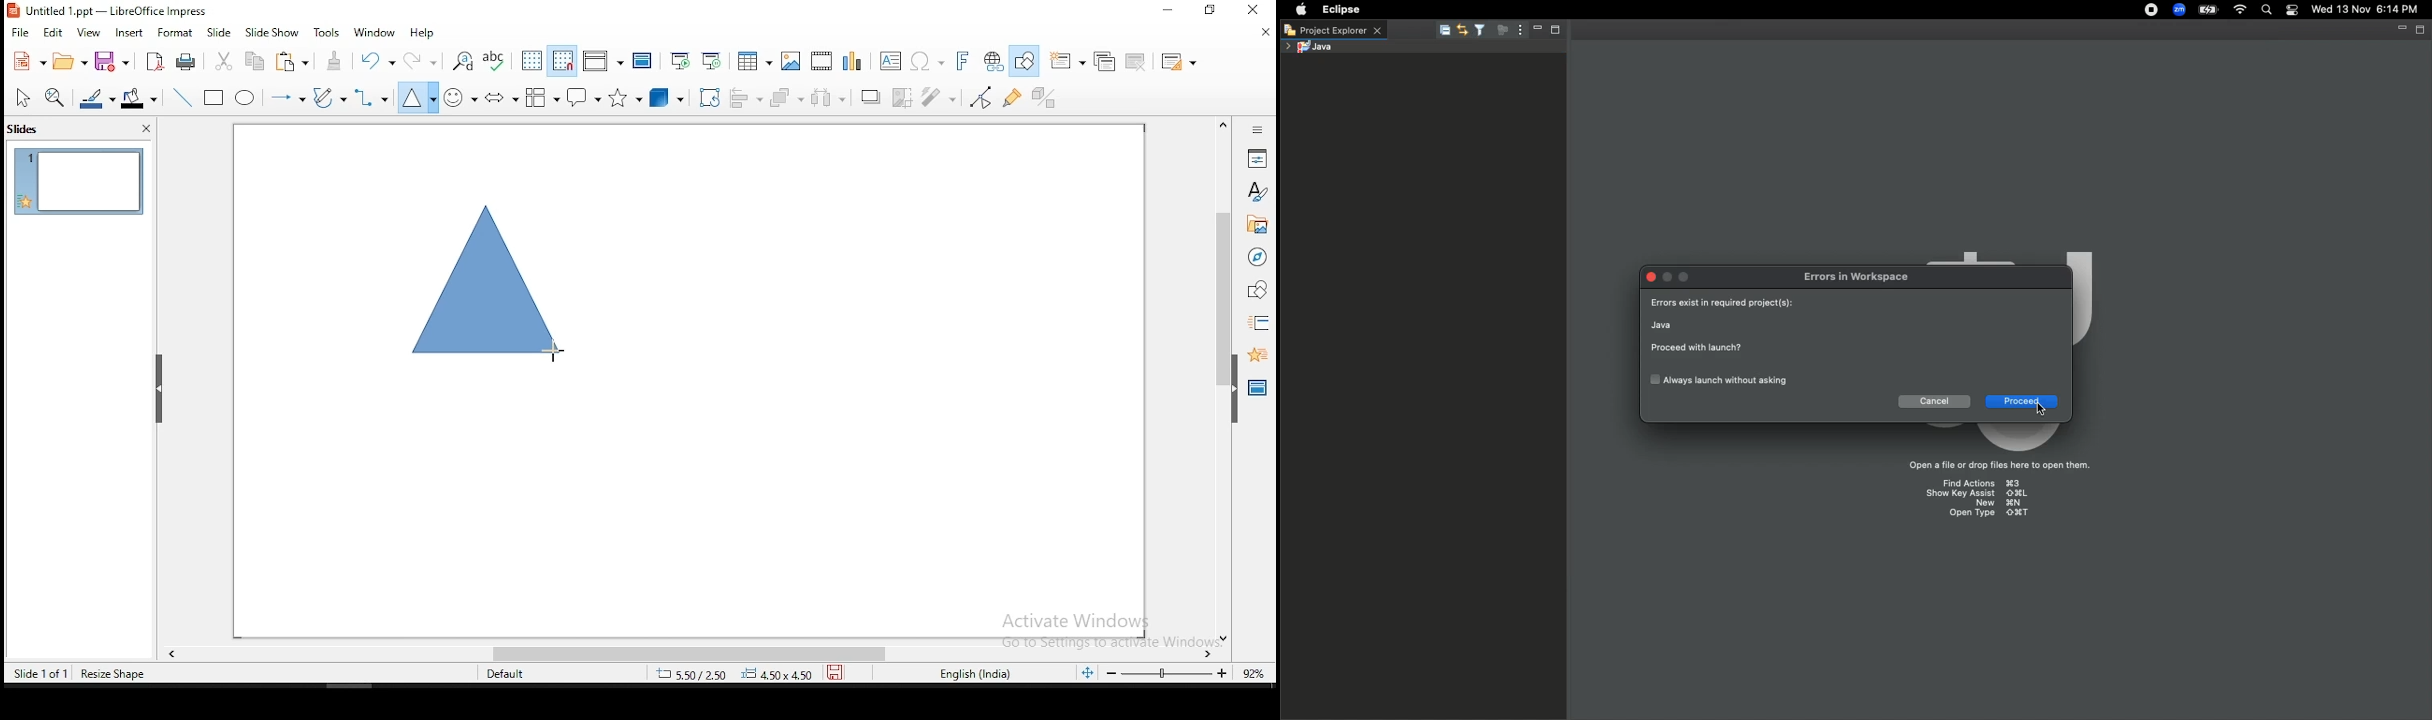  I want to click on styles, so click(1258, 194).